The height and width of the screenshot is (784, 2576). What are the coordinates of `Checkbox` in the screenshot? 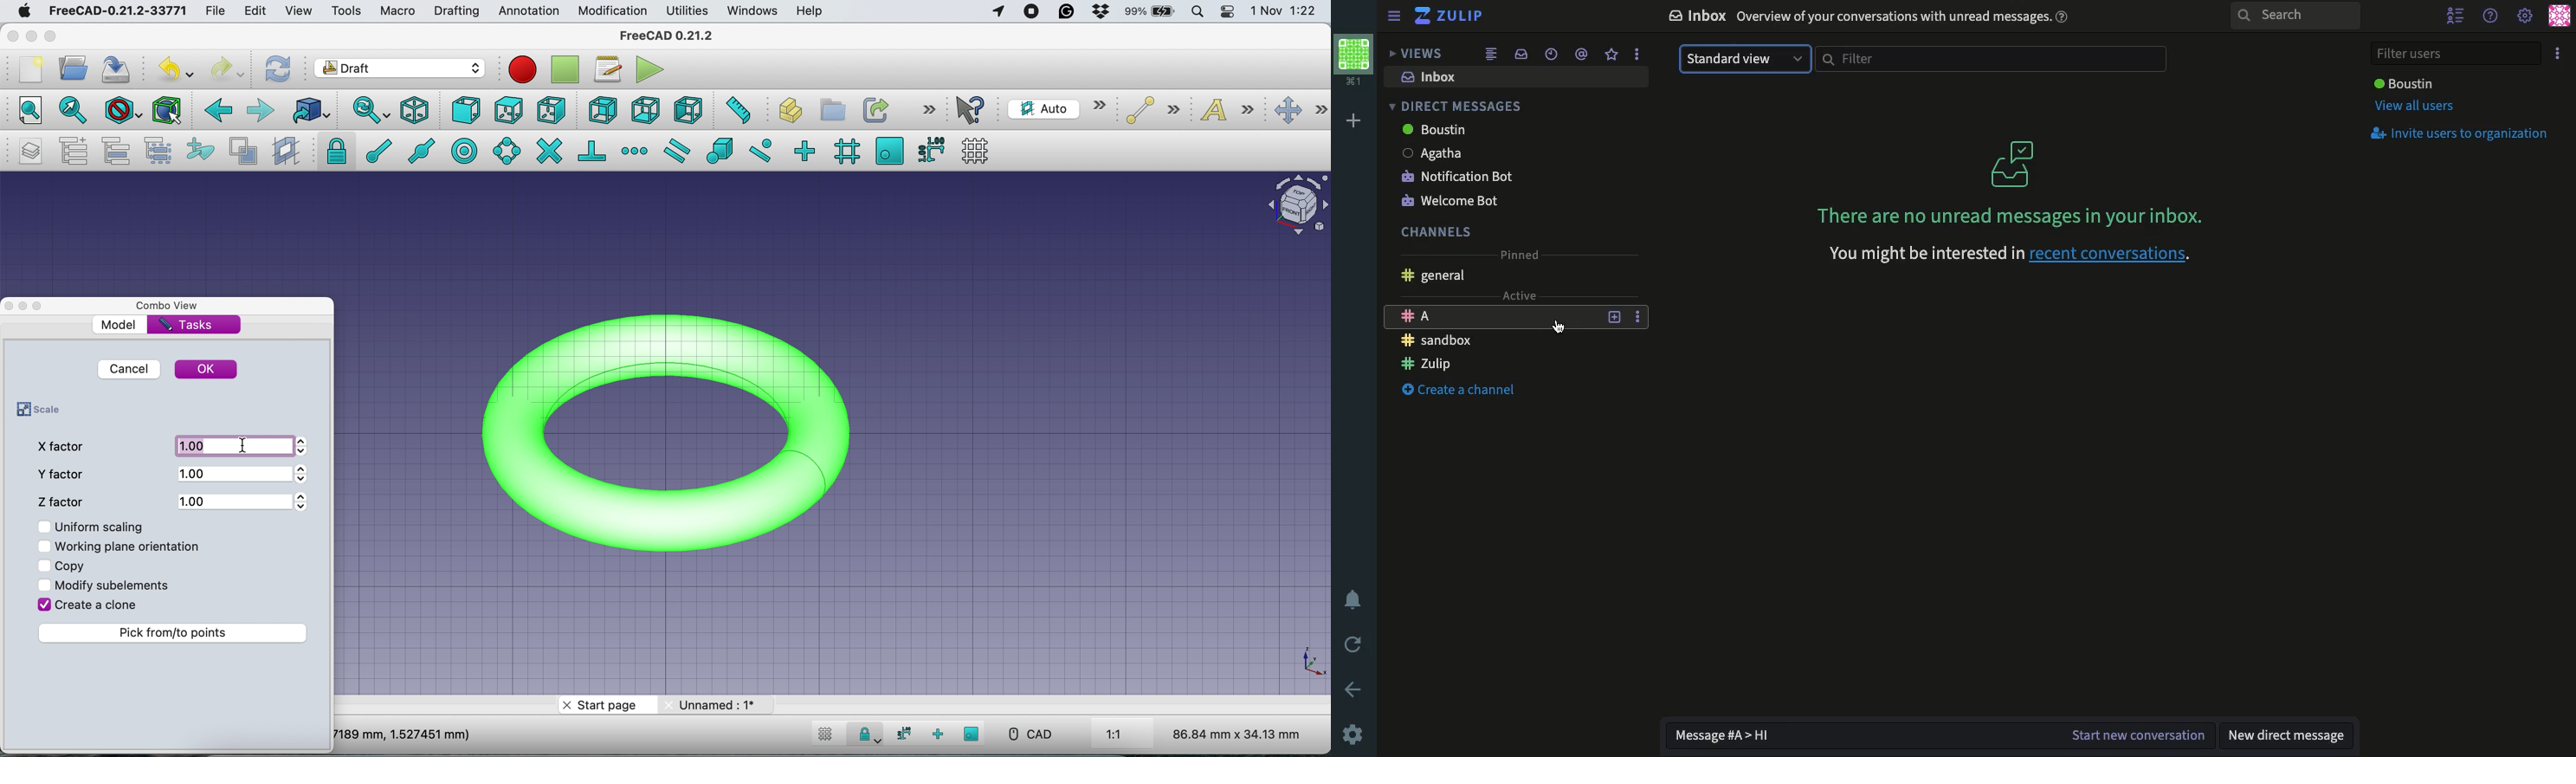 It's located at (43, 603).